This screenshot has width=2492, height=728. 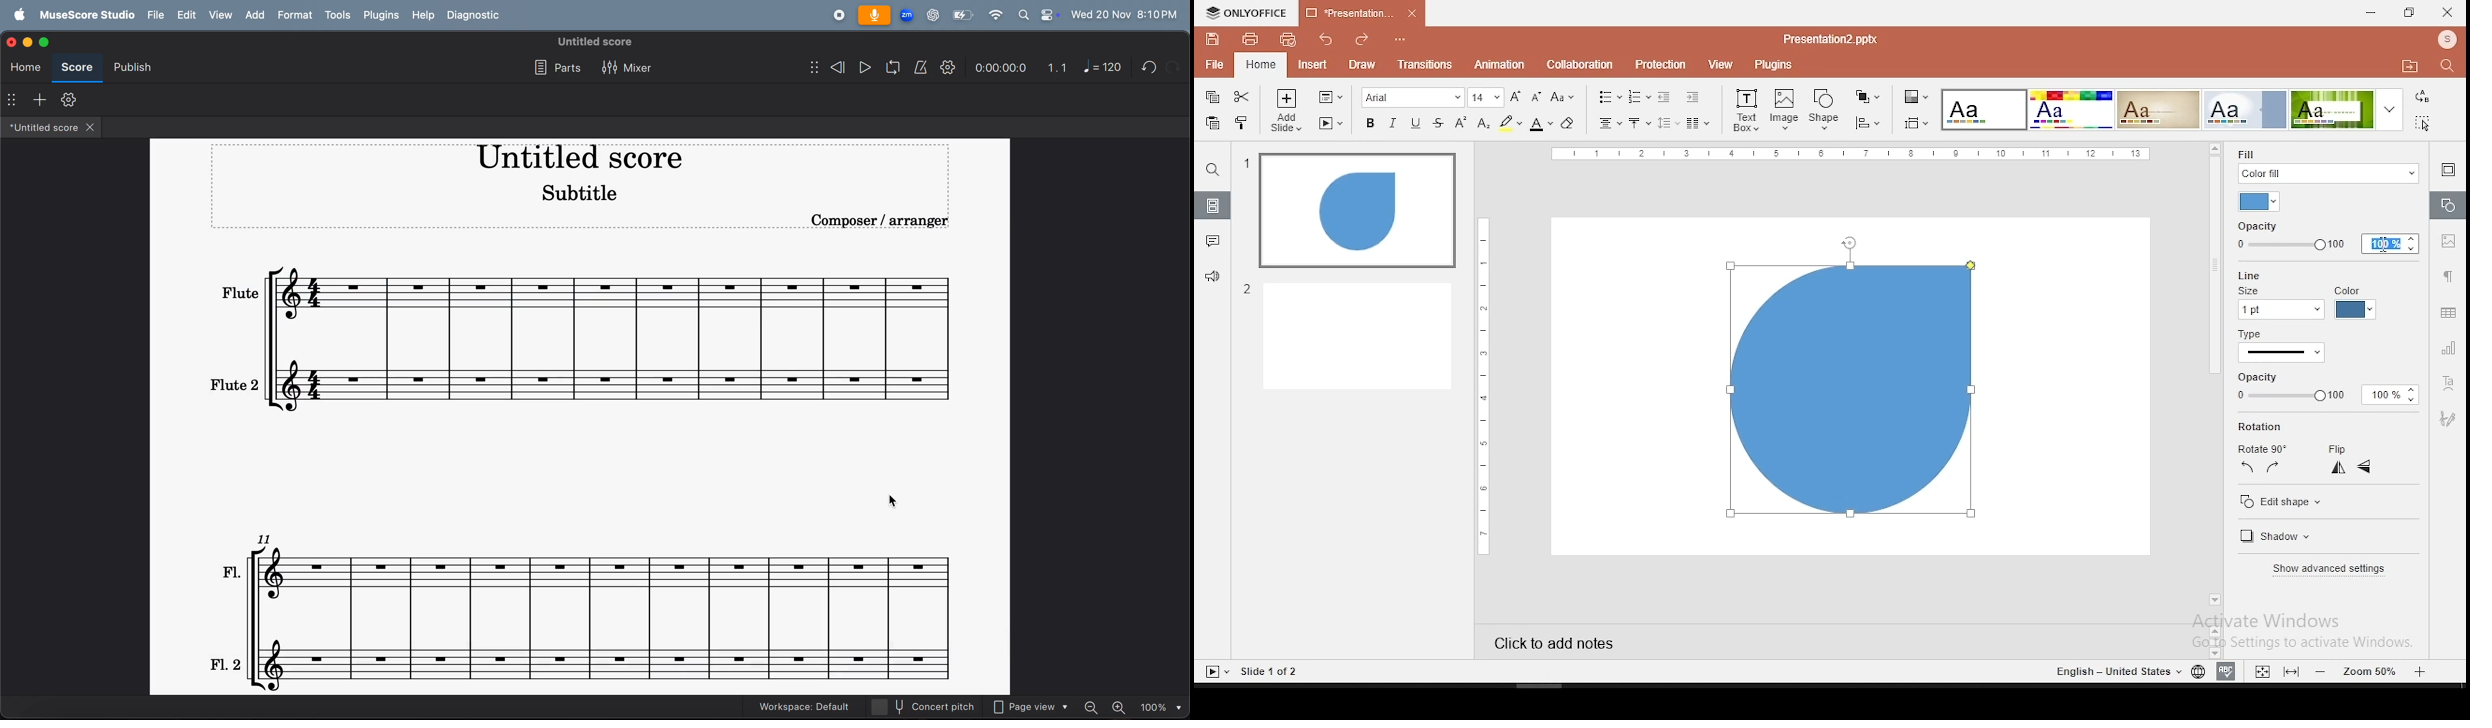 I want to click on view, so click(x=1720, y=64).